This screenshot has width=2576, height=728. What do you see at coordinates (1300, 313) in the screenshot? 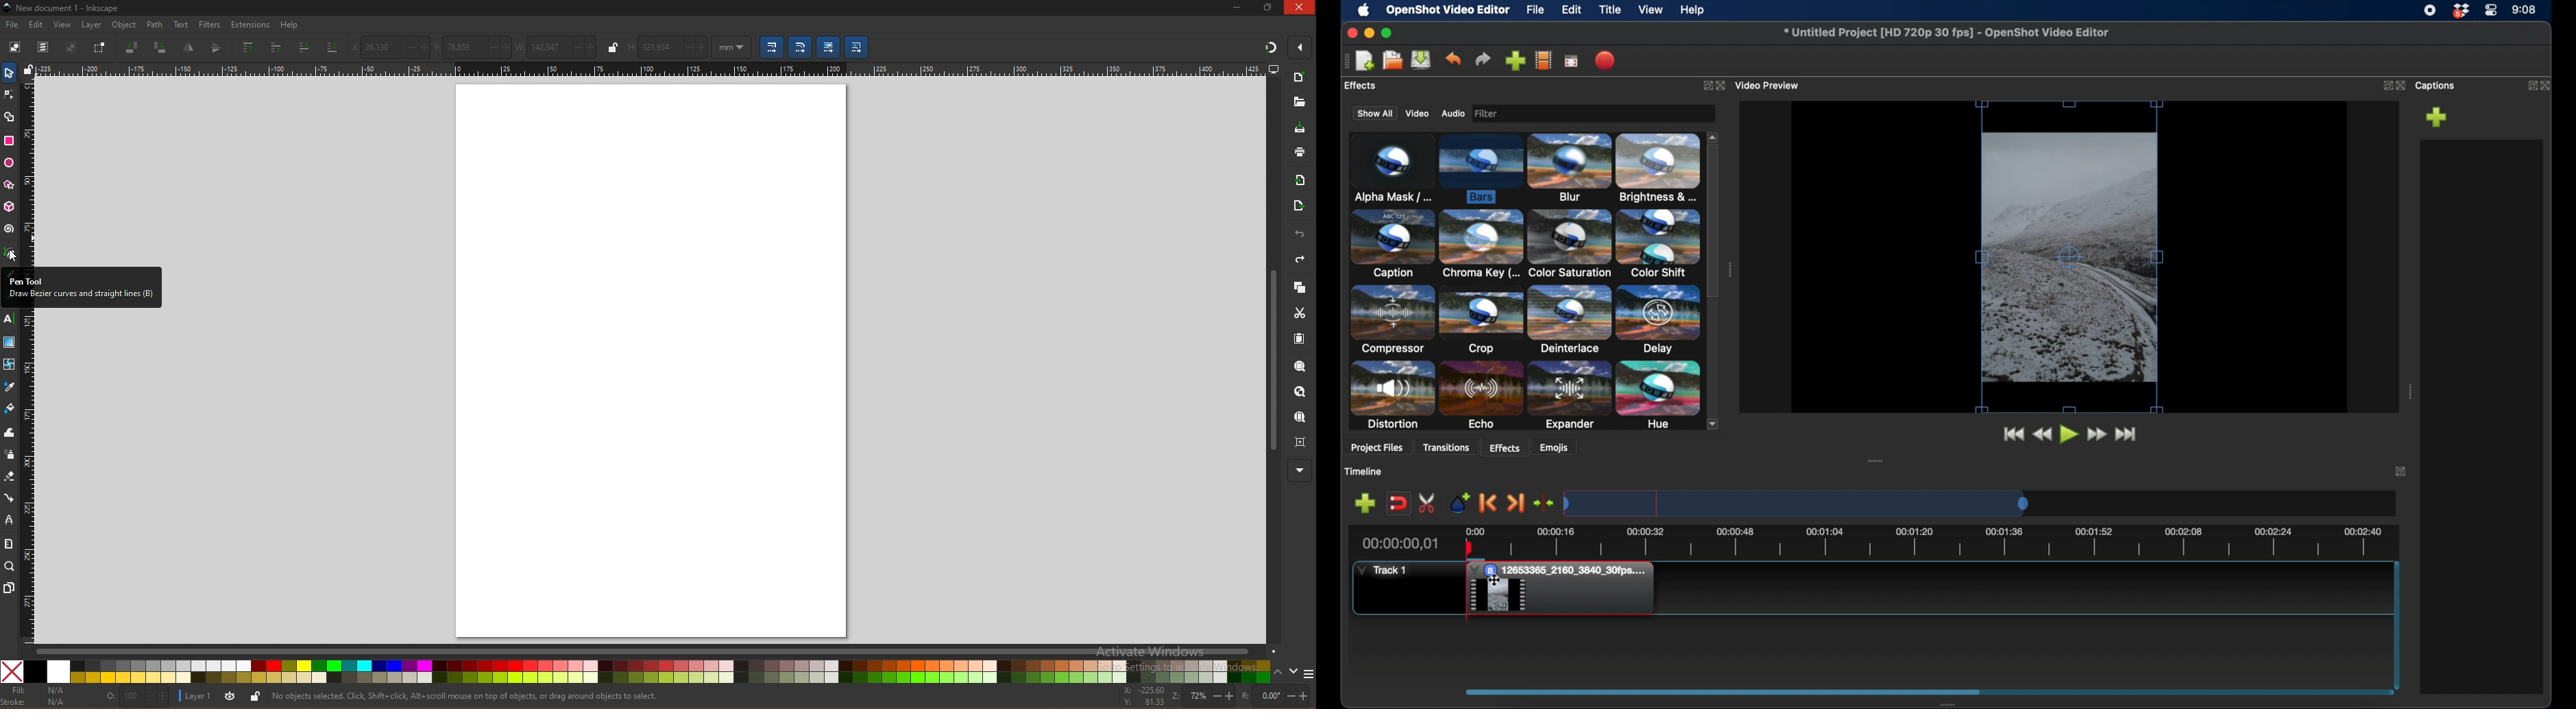
I see `cut` at bounding box center [1300, 313].